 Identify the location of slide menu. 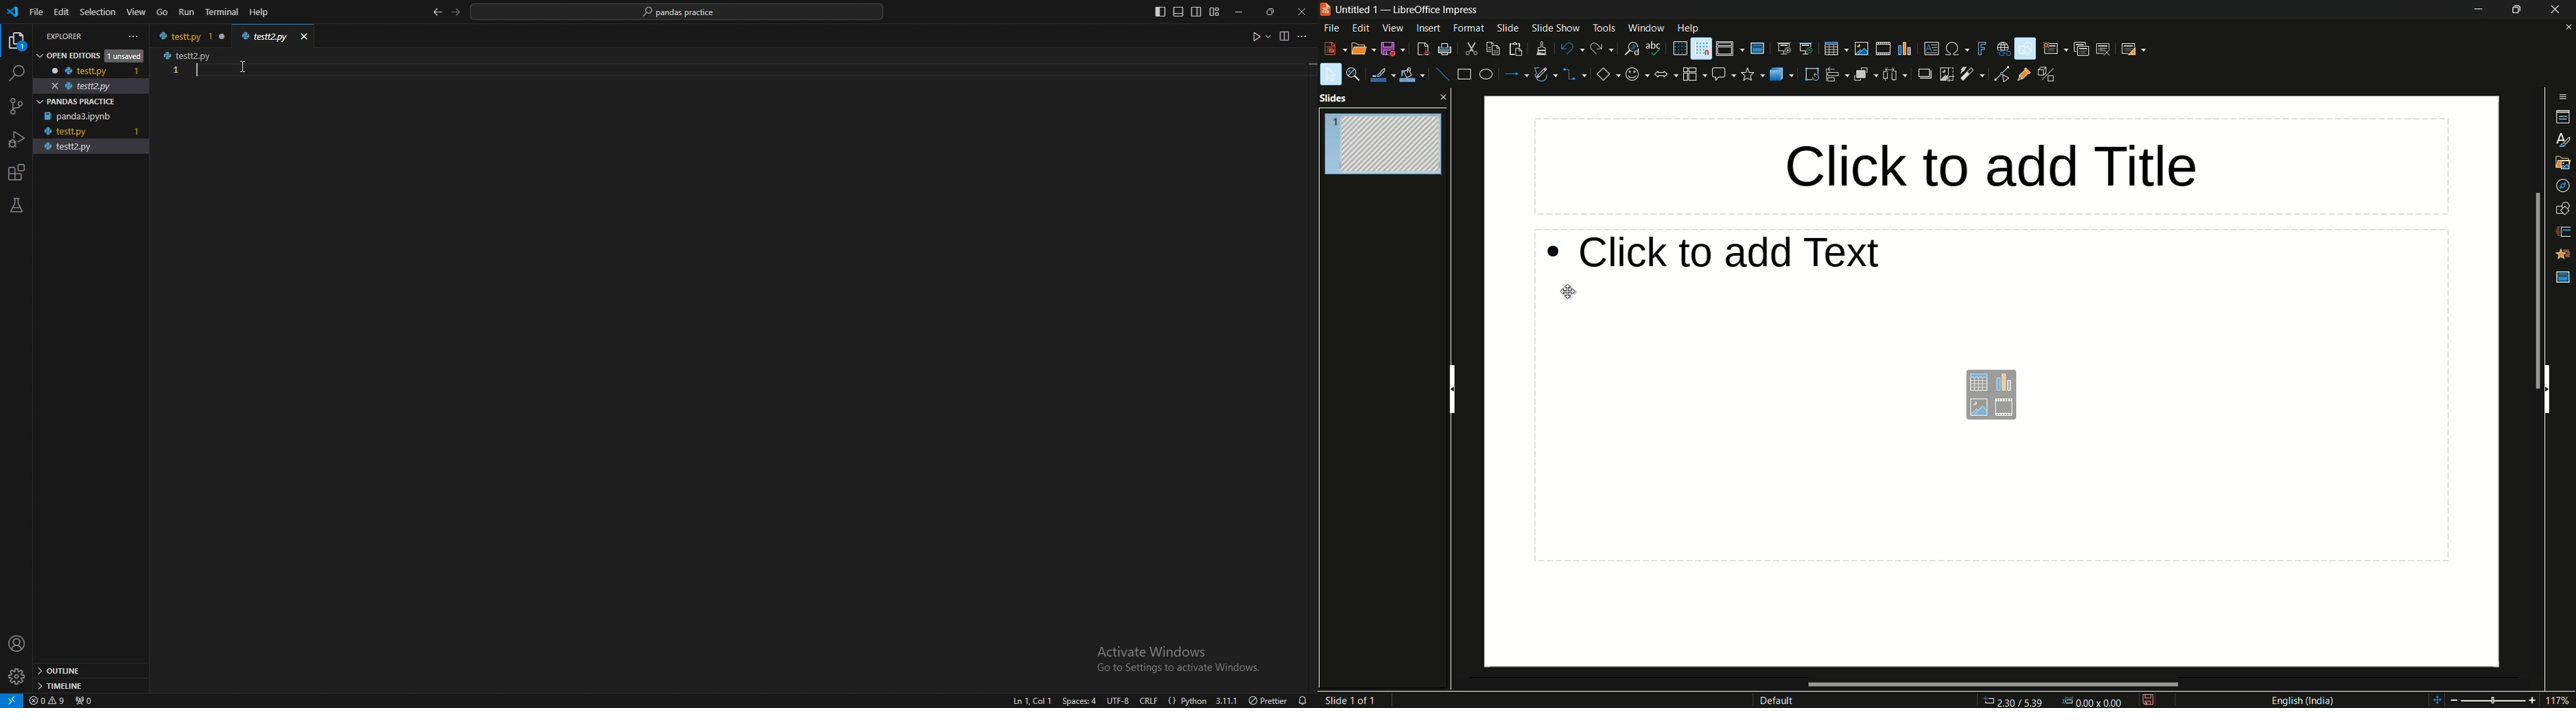
(1508, 28).